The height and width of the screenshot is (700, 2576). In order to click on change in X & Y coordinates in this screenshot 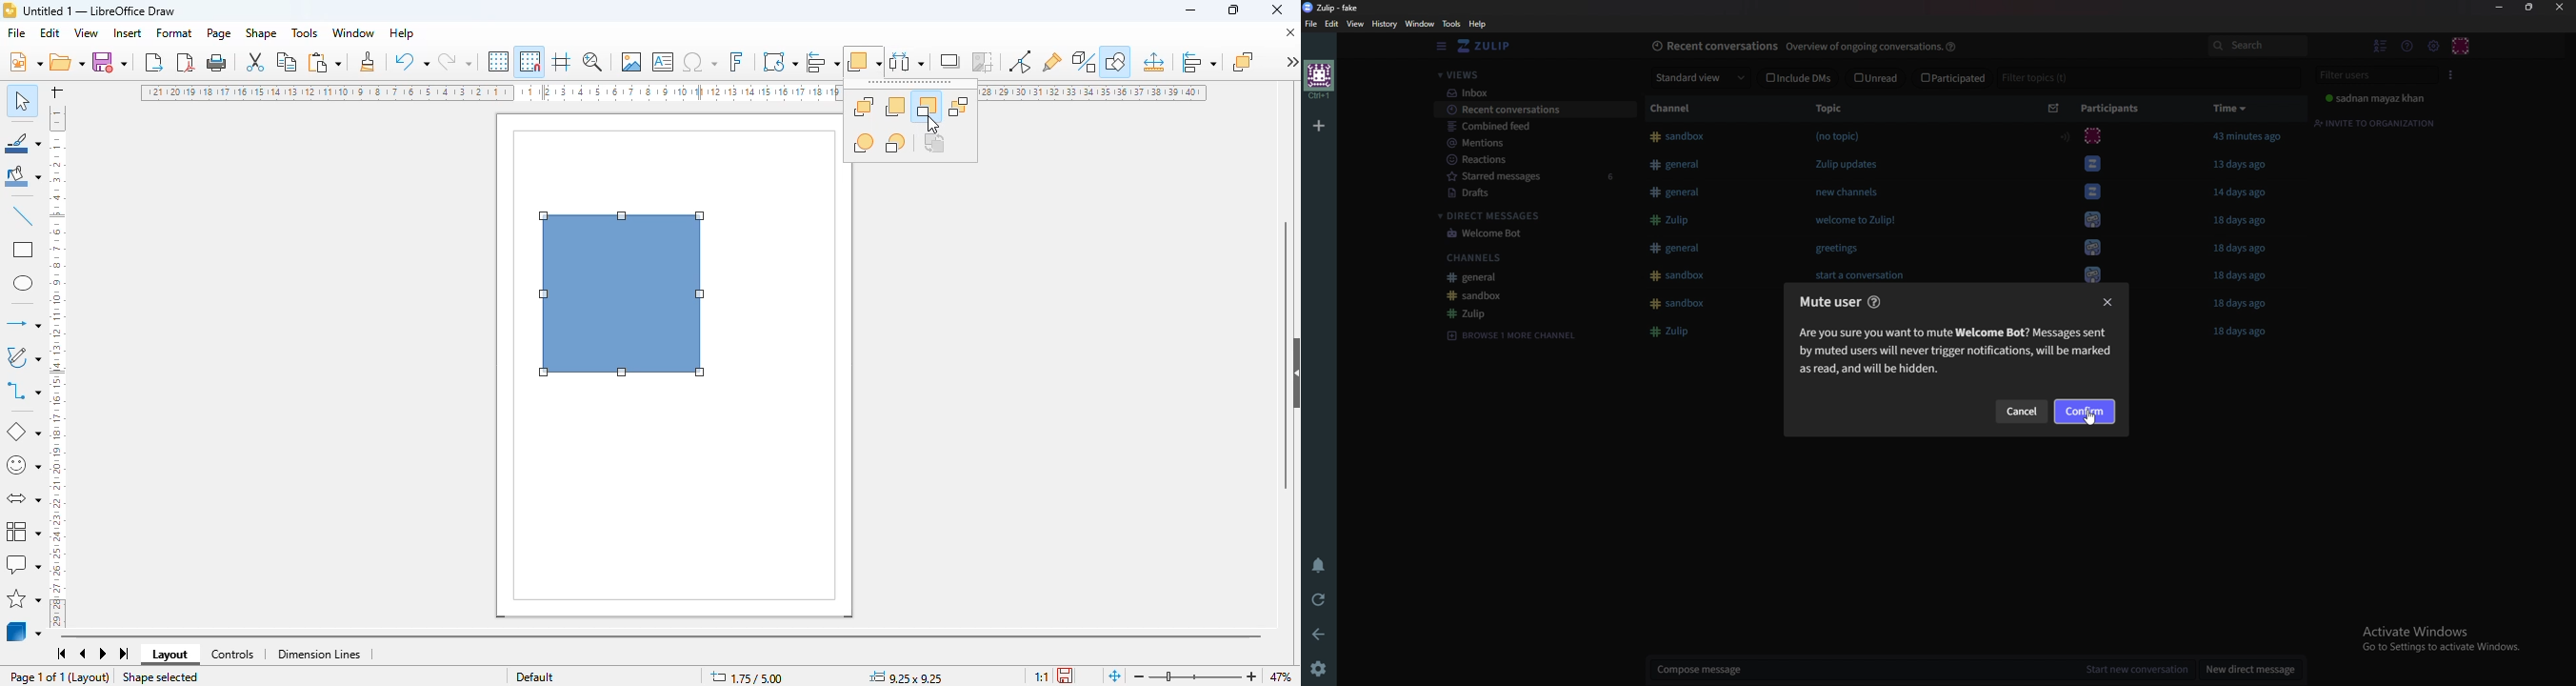, I will do `click(747, 677)`.